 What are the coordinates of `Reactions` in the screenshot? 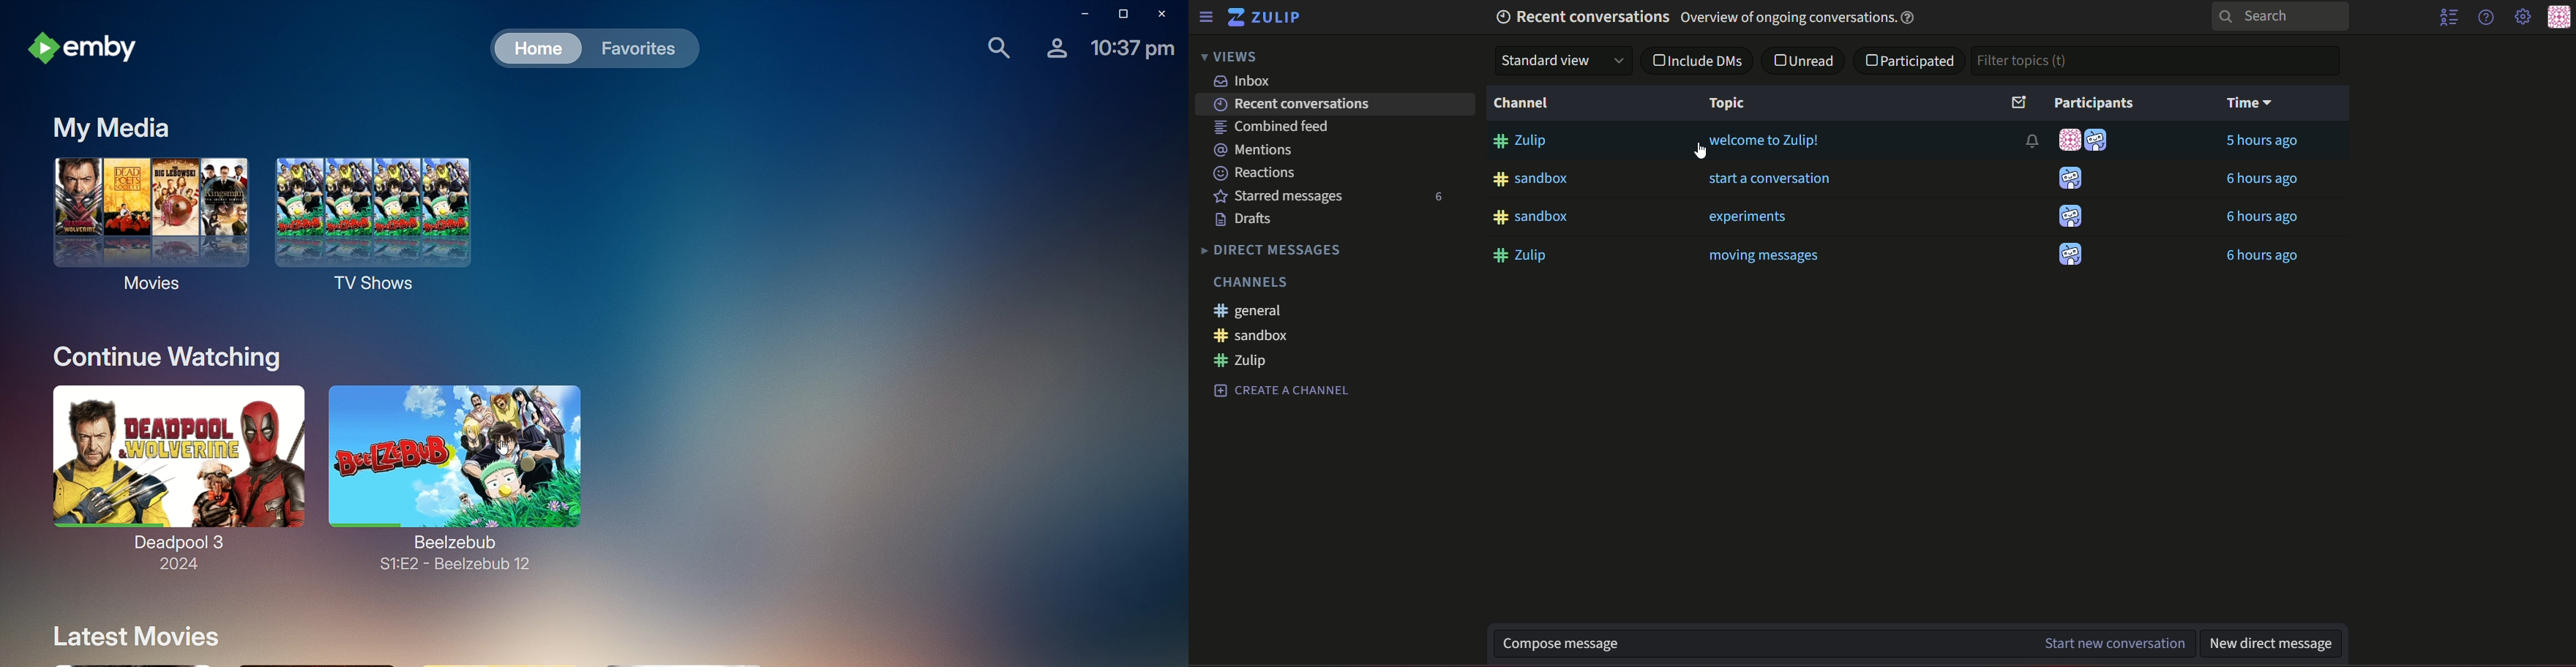 It's located at (1255, 171).